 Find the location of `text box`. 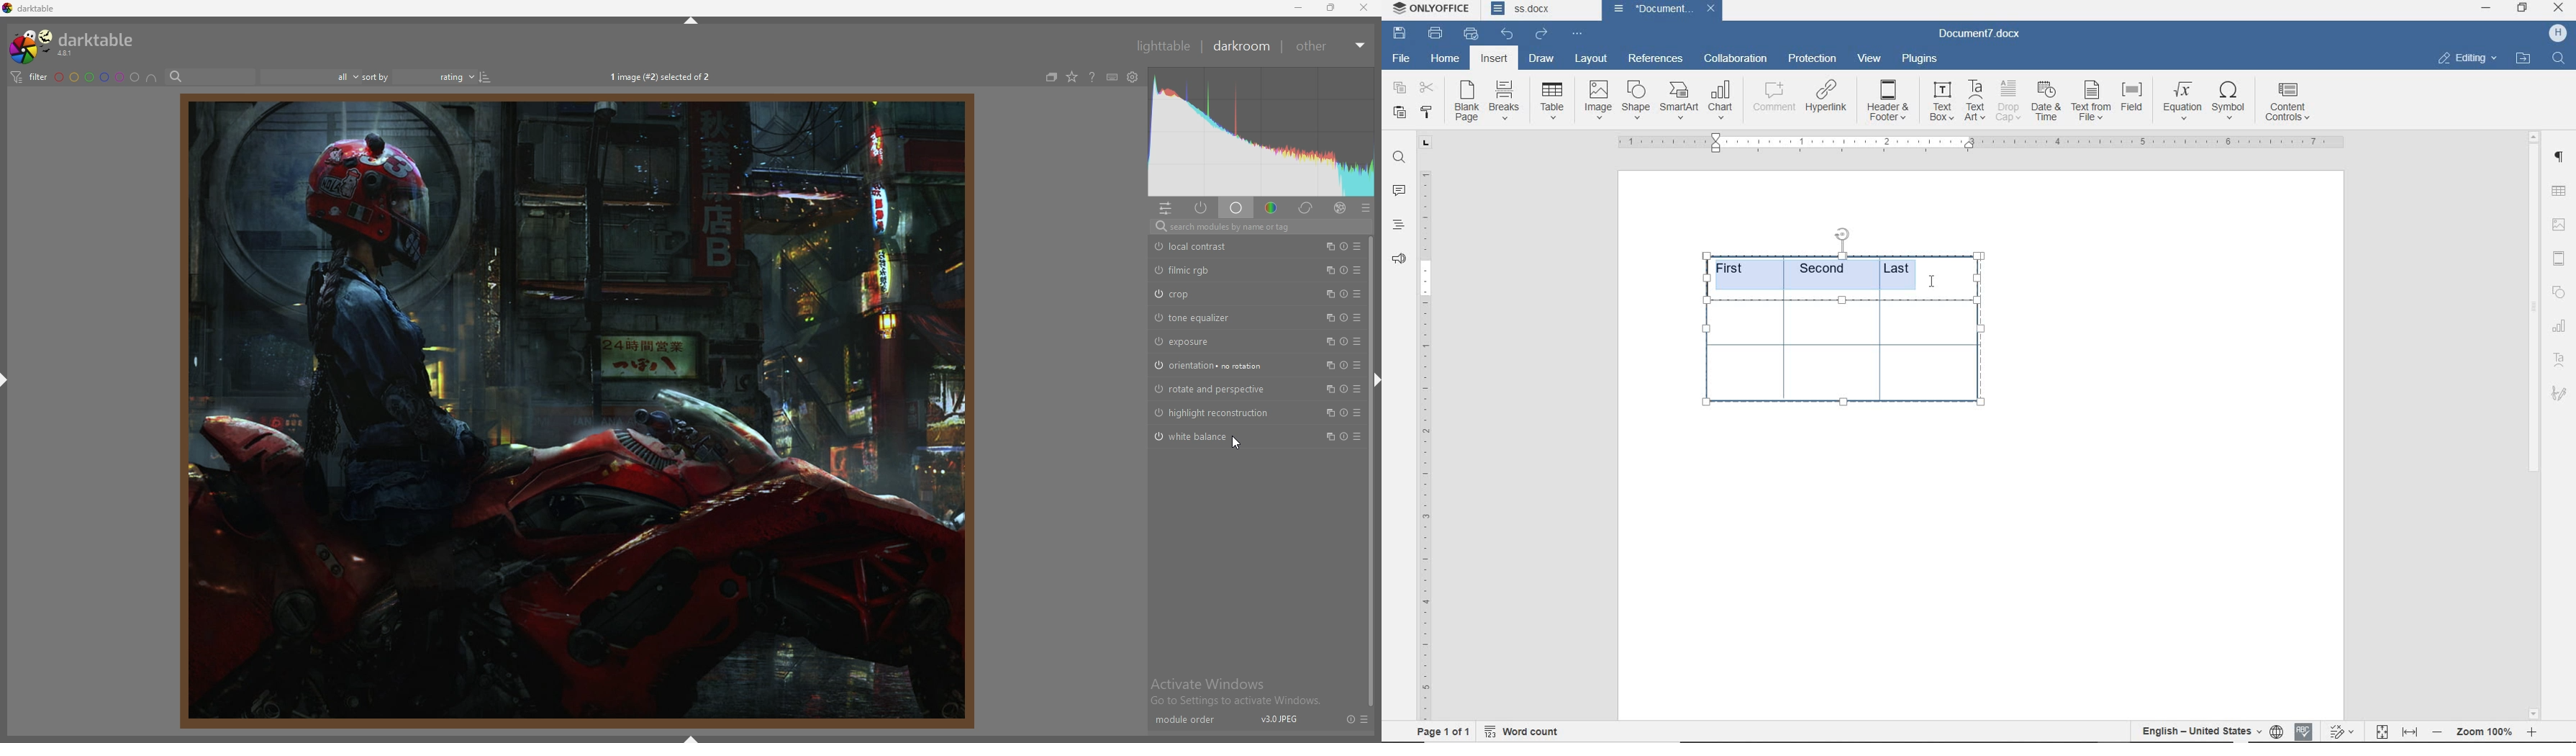

text box is located at coordinates (1941, 101).